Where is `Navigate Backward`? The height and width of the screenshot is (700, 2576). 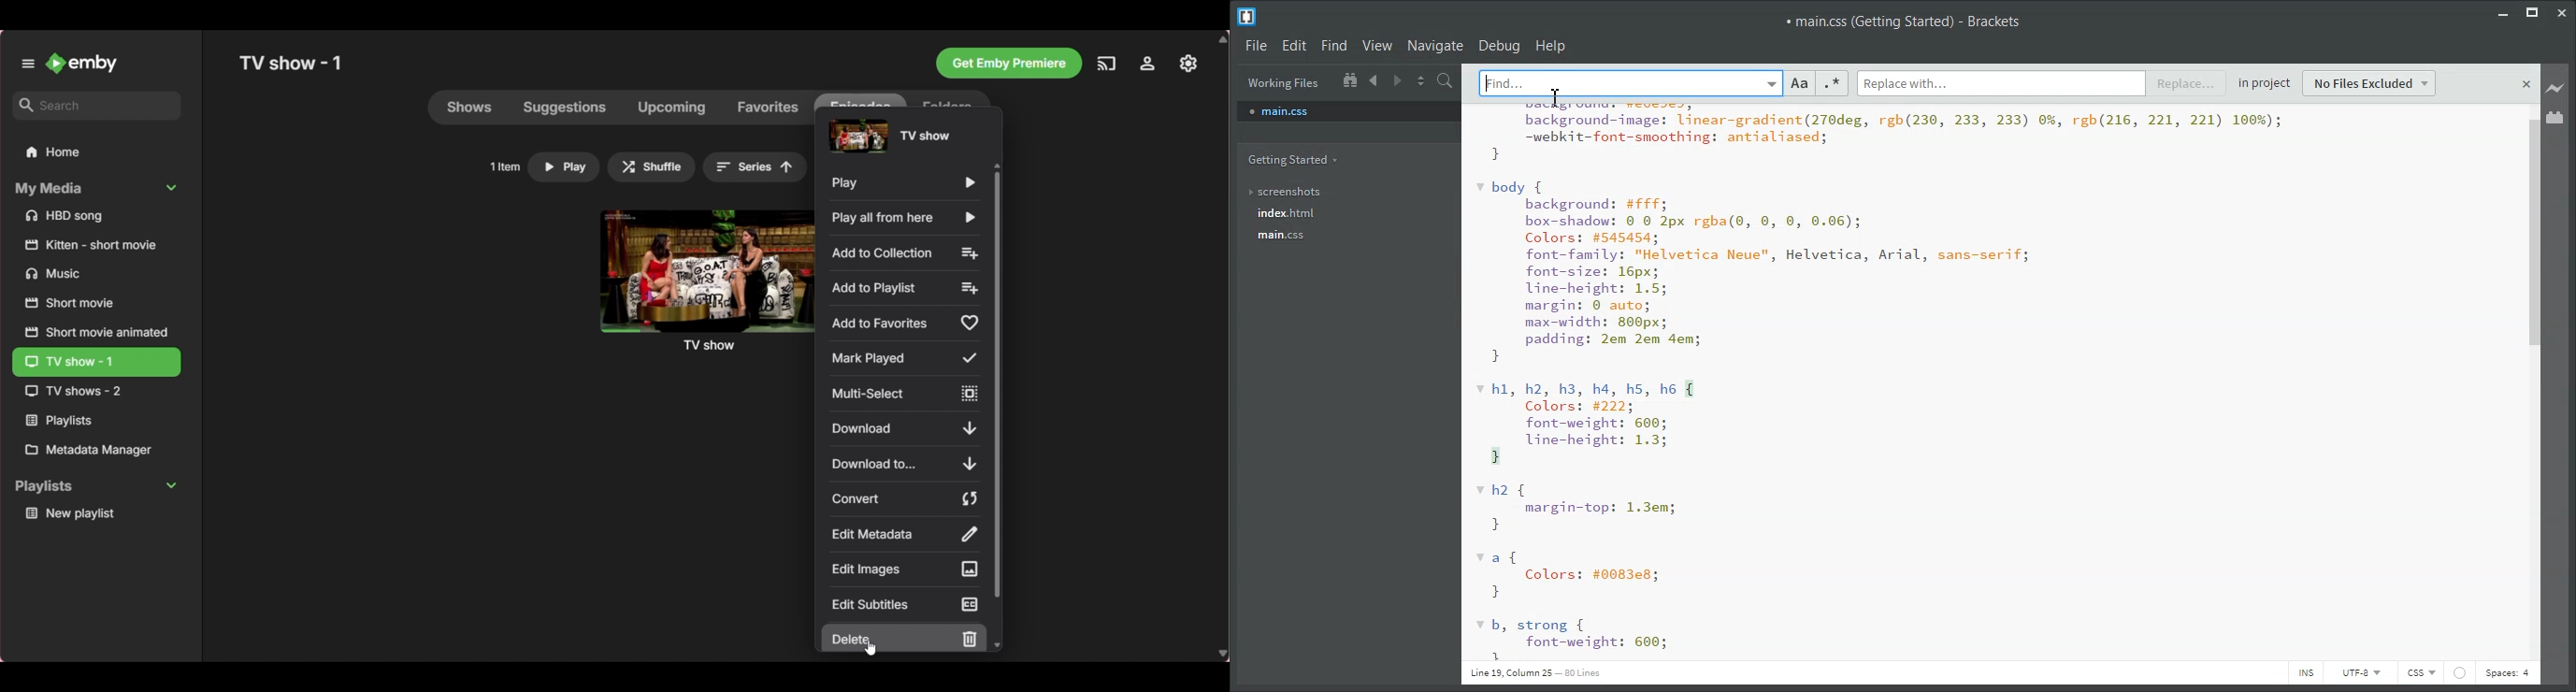 Navigate Backward is located at coordinates (1375, 79).